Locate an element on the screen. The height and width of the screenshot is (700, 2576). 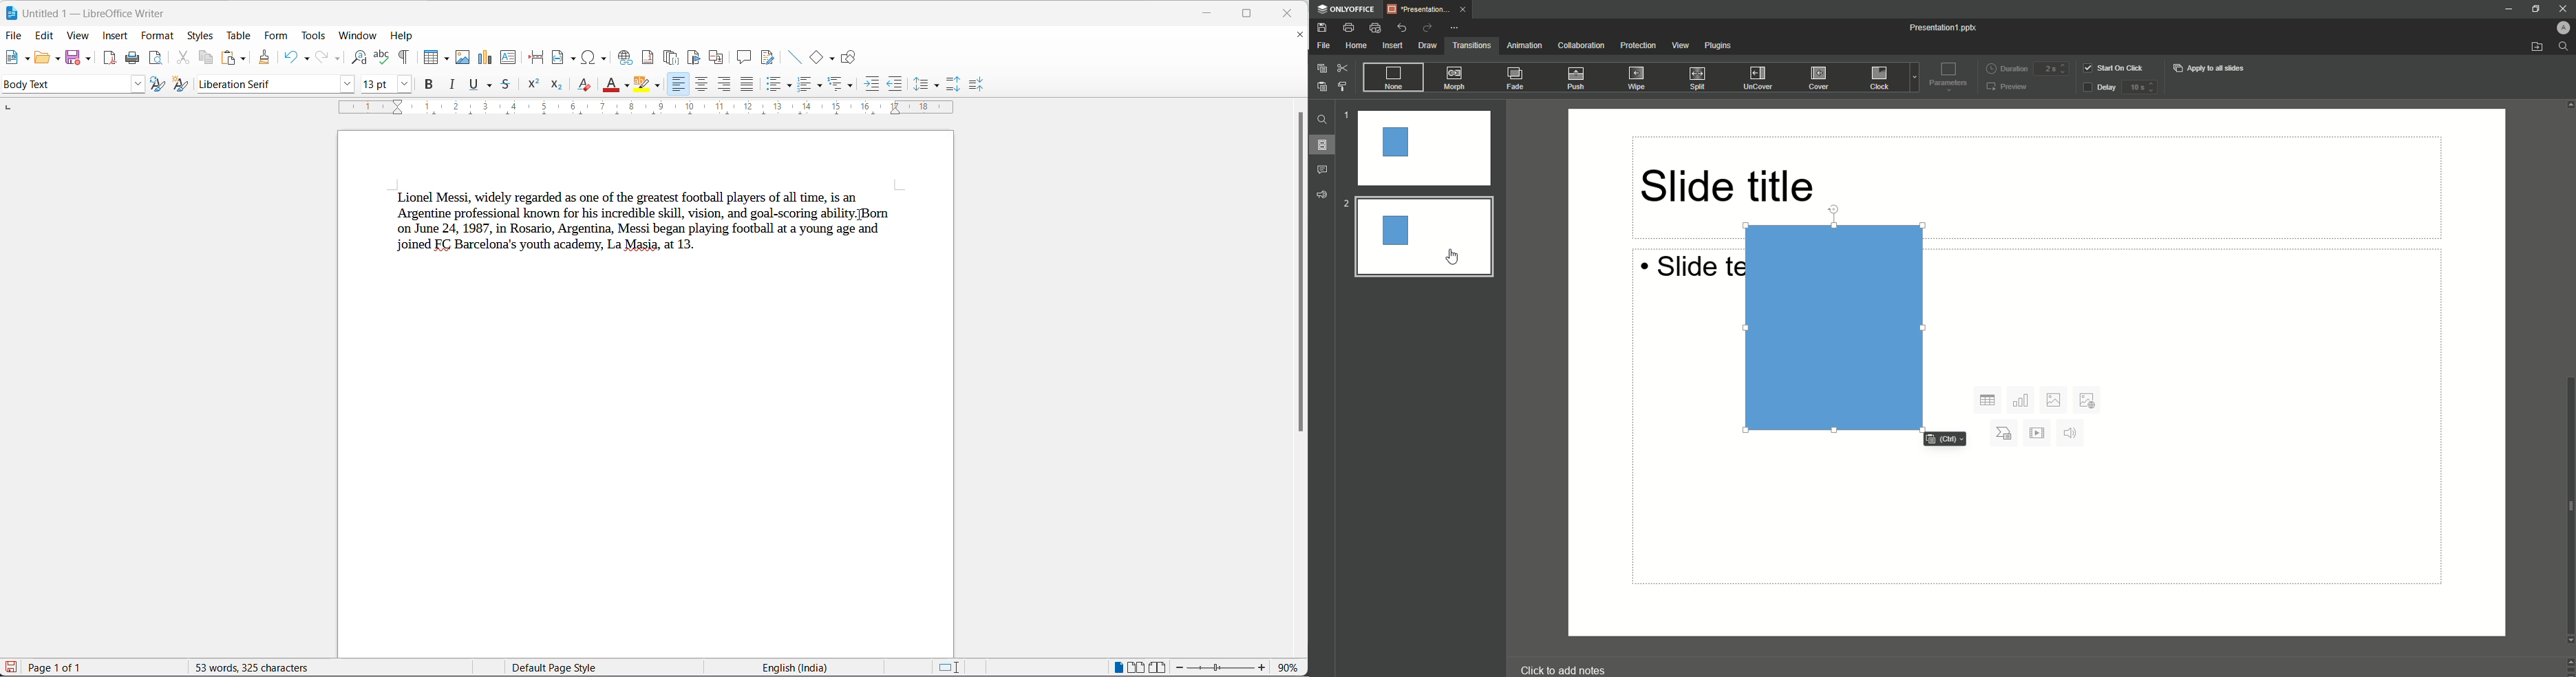
subscript is located at coordinates (557, 85).